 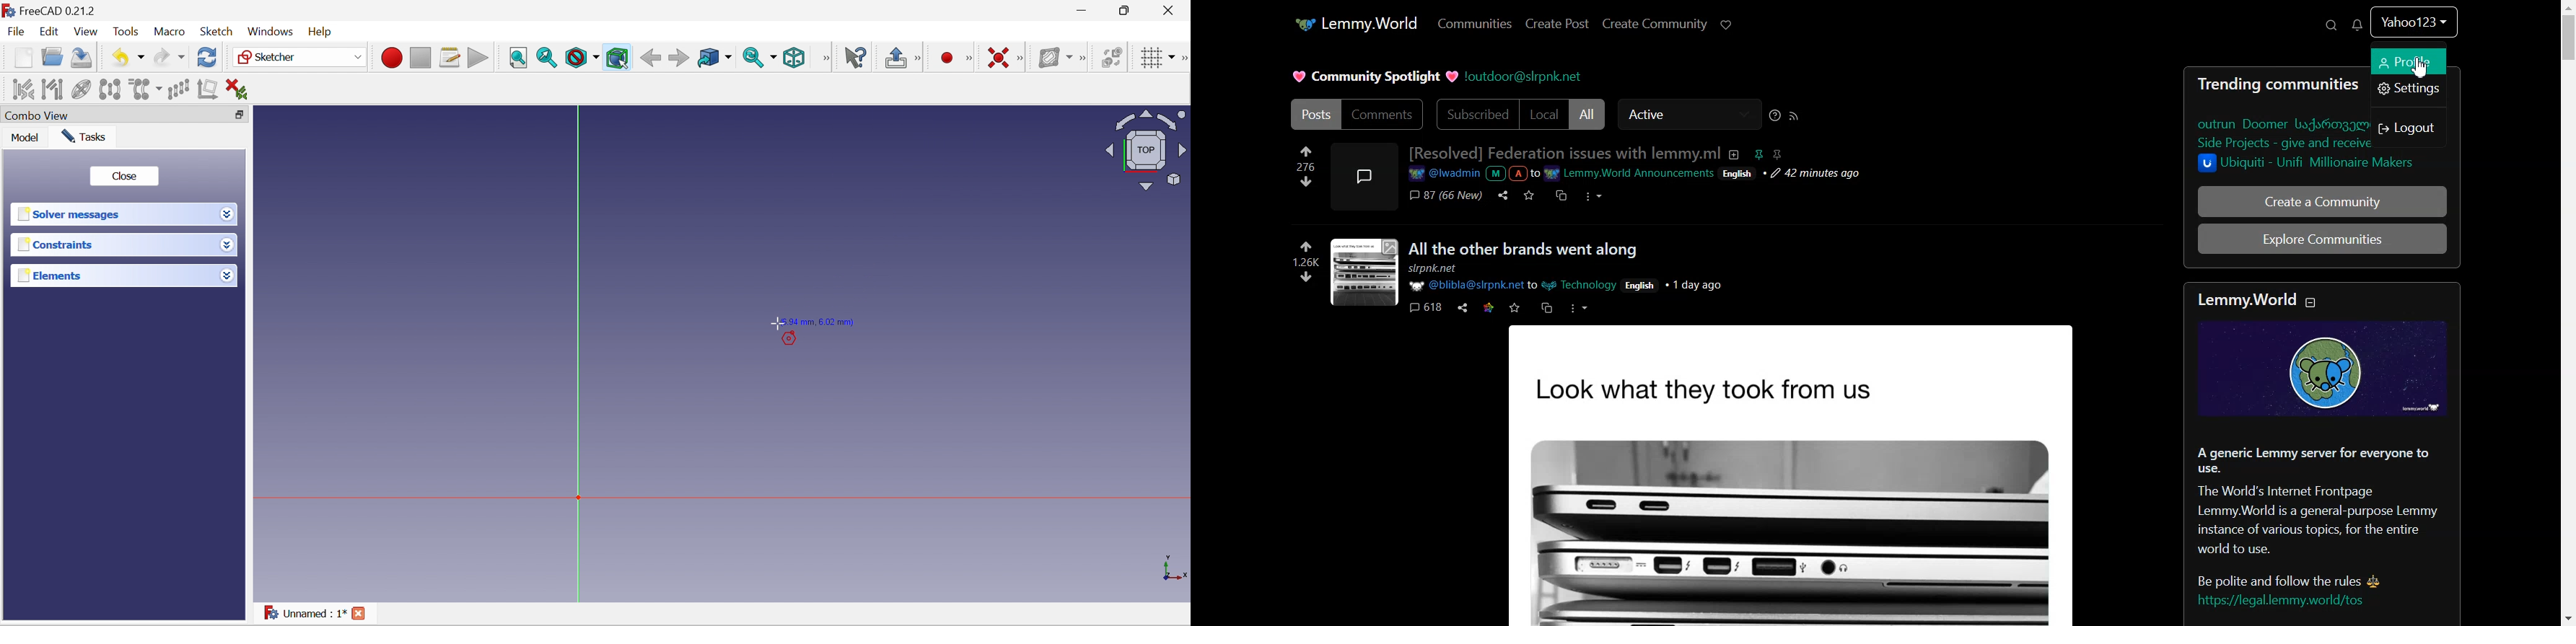 I want to click on more actions, so click(x=1580, y=308).